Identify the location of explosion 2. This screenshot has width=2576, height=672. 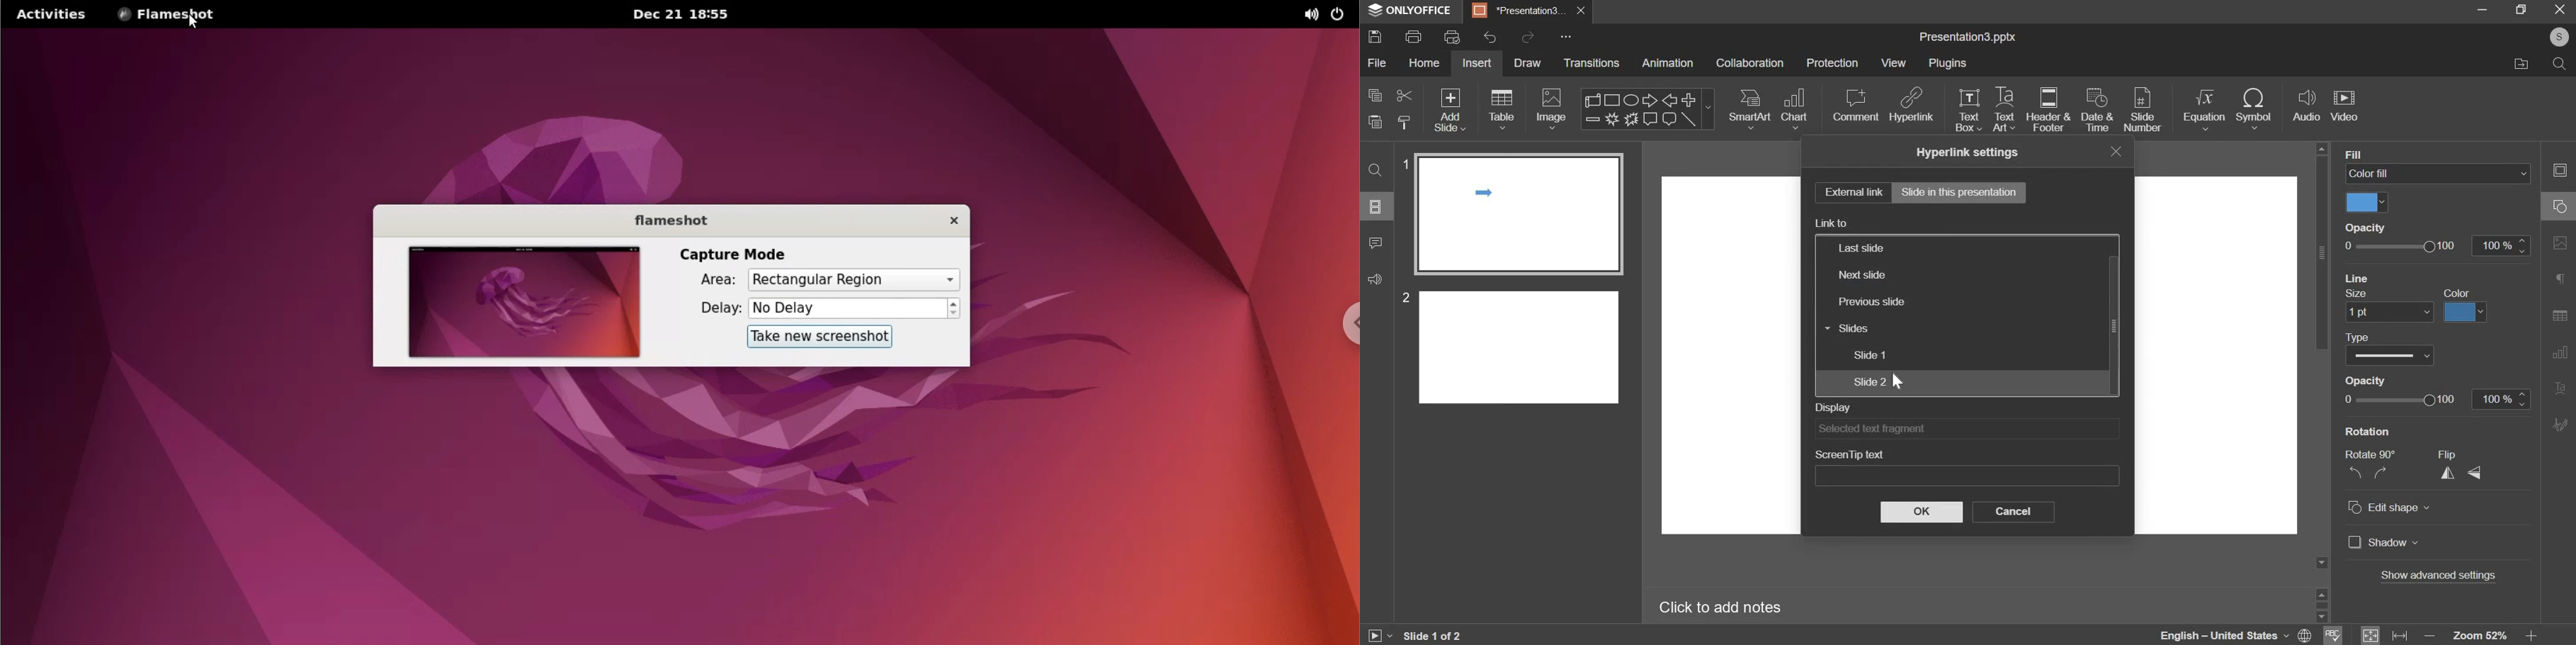
(1630, 119).